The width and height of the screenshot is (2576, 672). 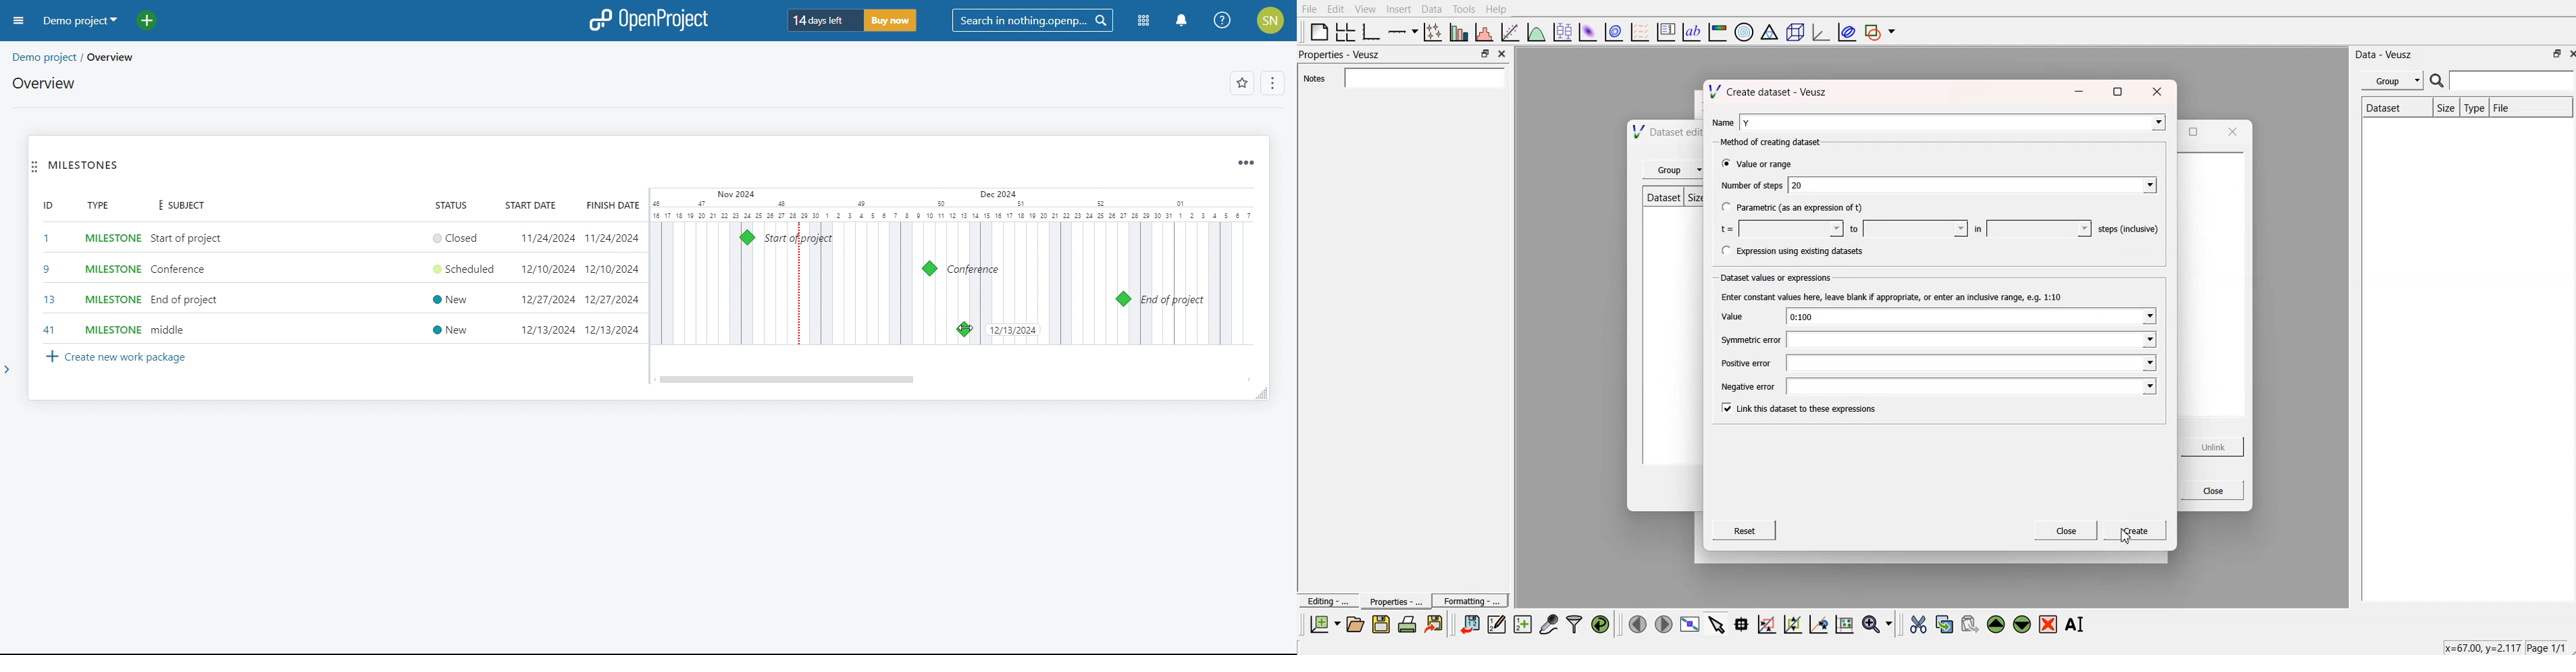 What do you see at coordinates (1800, 408) in the screenshot?
I see `[v Link this dataset to these expressions` at bounding box center [1800, 408].